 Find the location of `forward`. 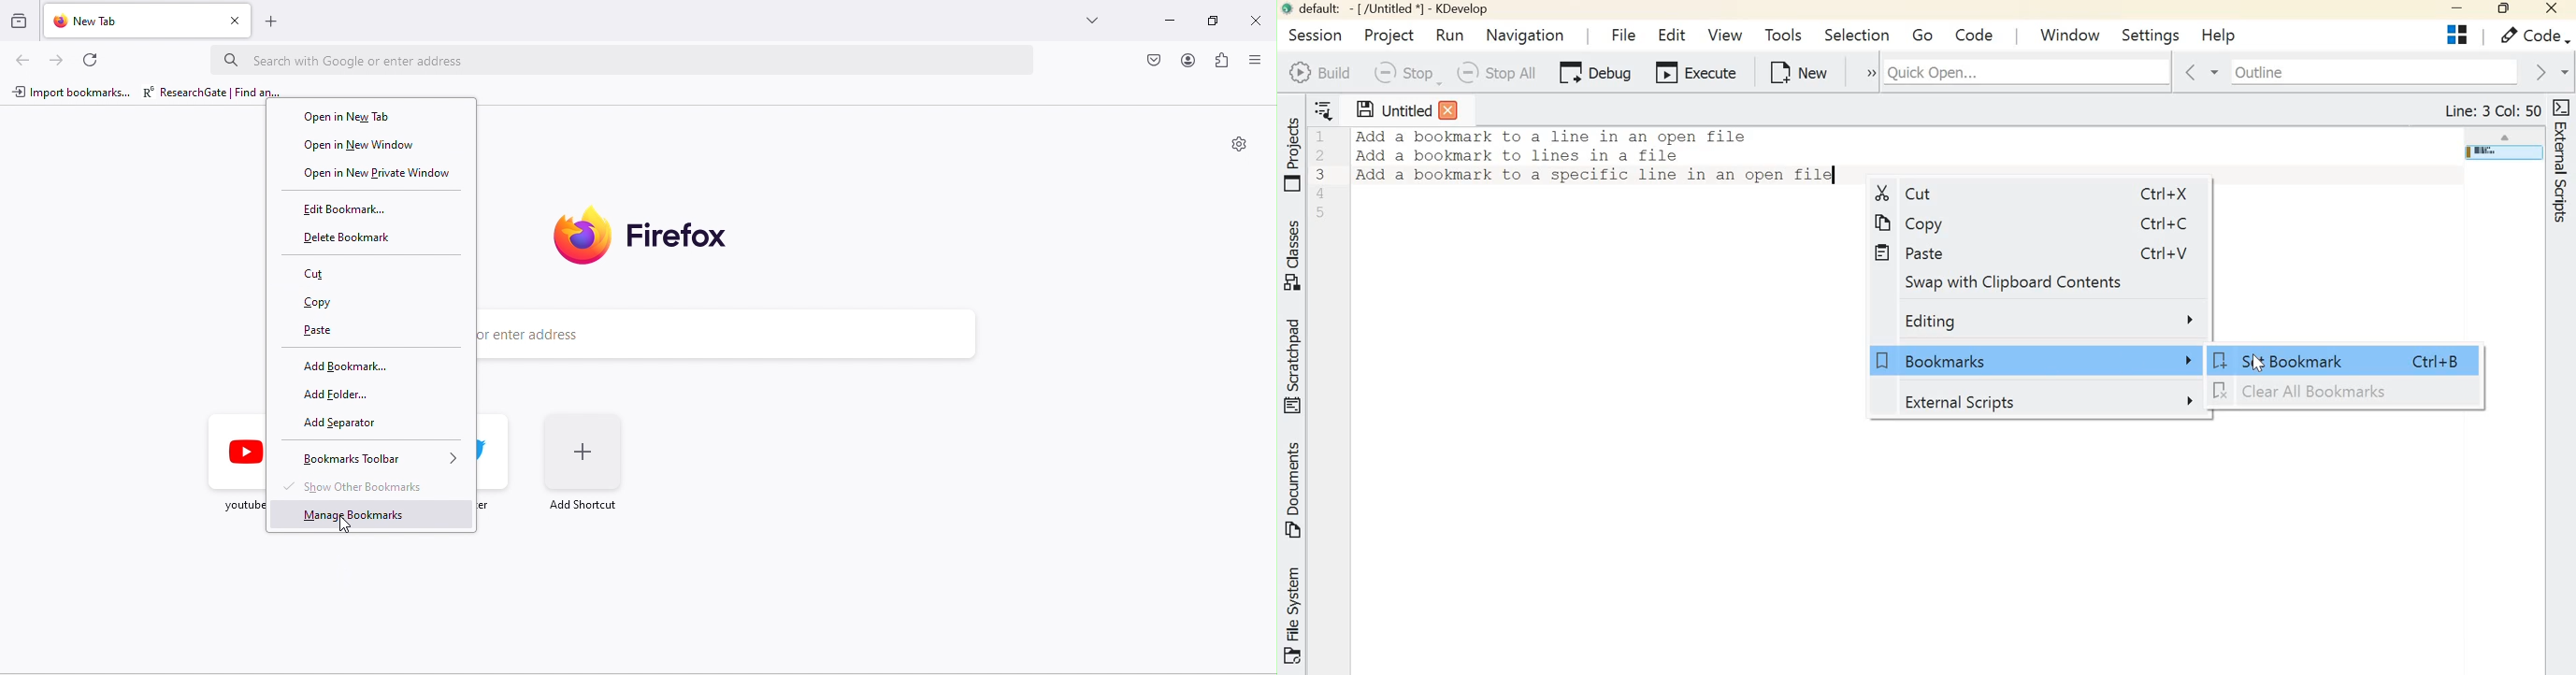

forward is located at coordinates (61, 61).